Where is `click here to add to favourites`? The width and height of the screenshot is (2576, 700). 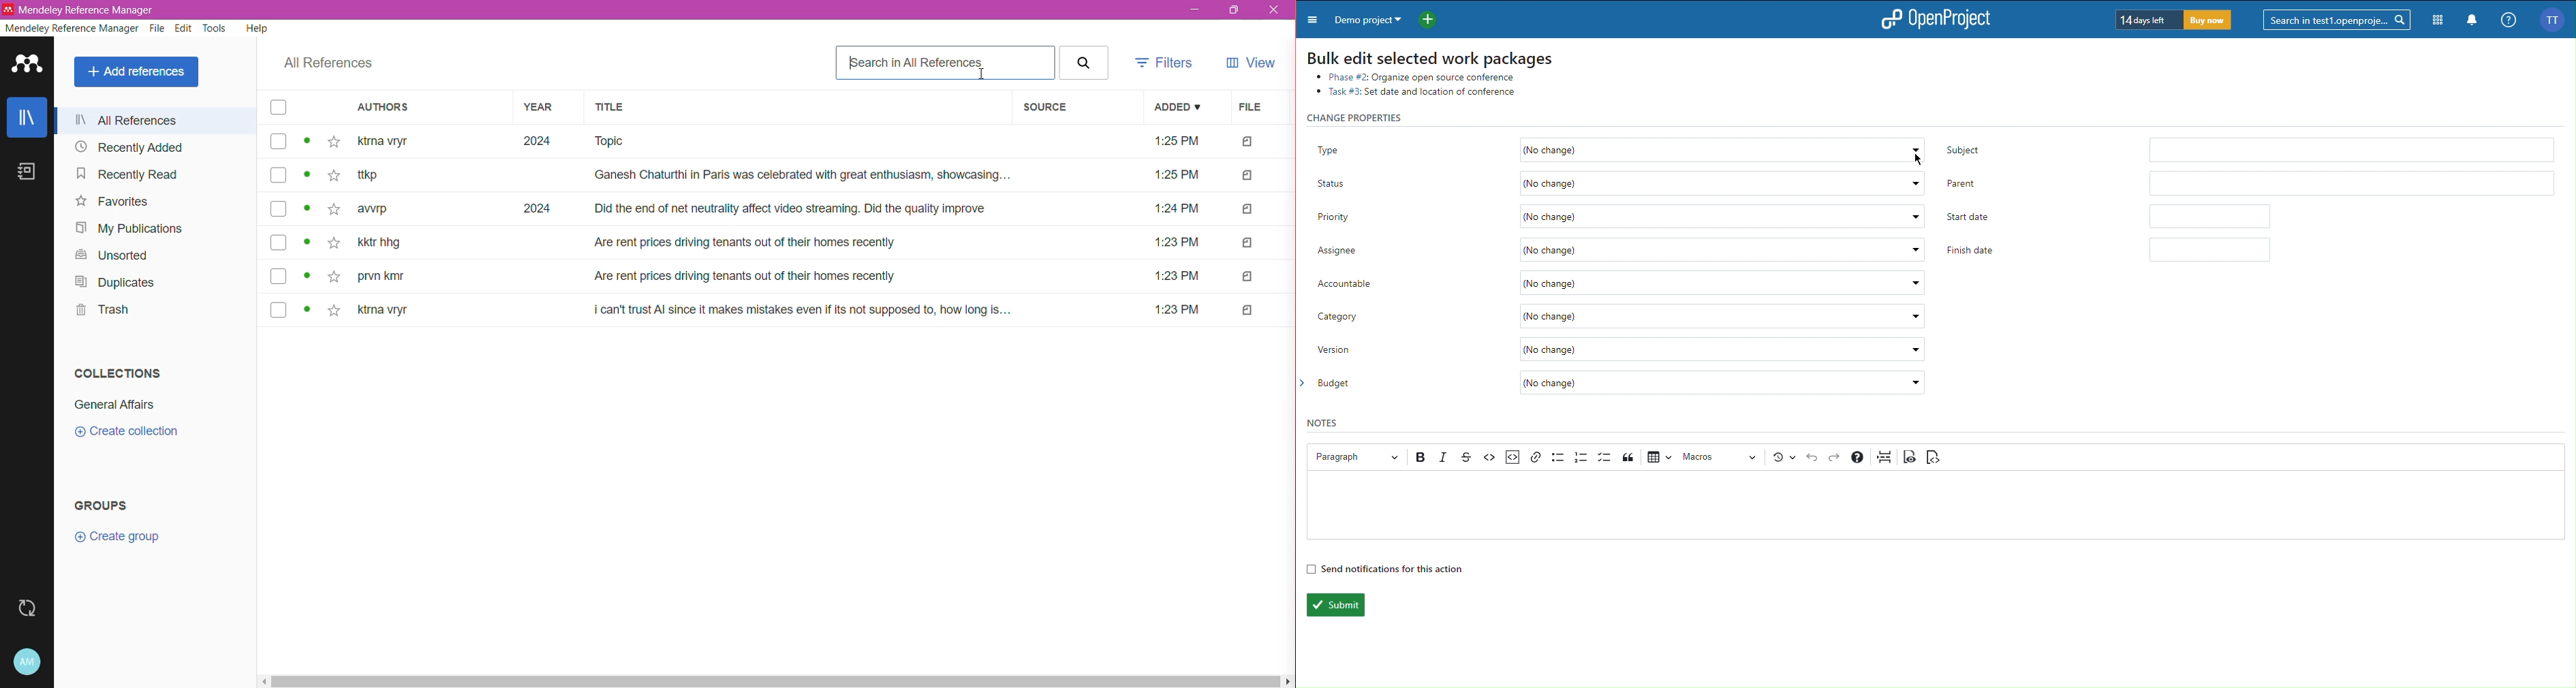
click here to add to favourites is located at coordinates (333, 246).